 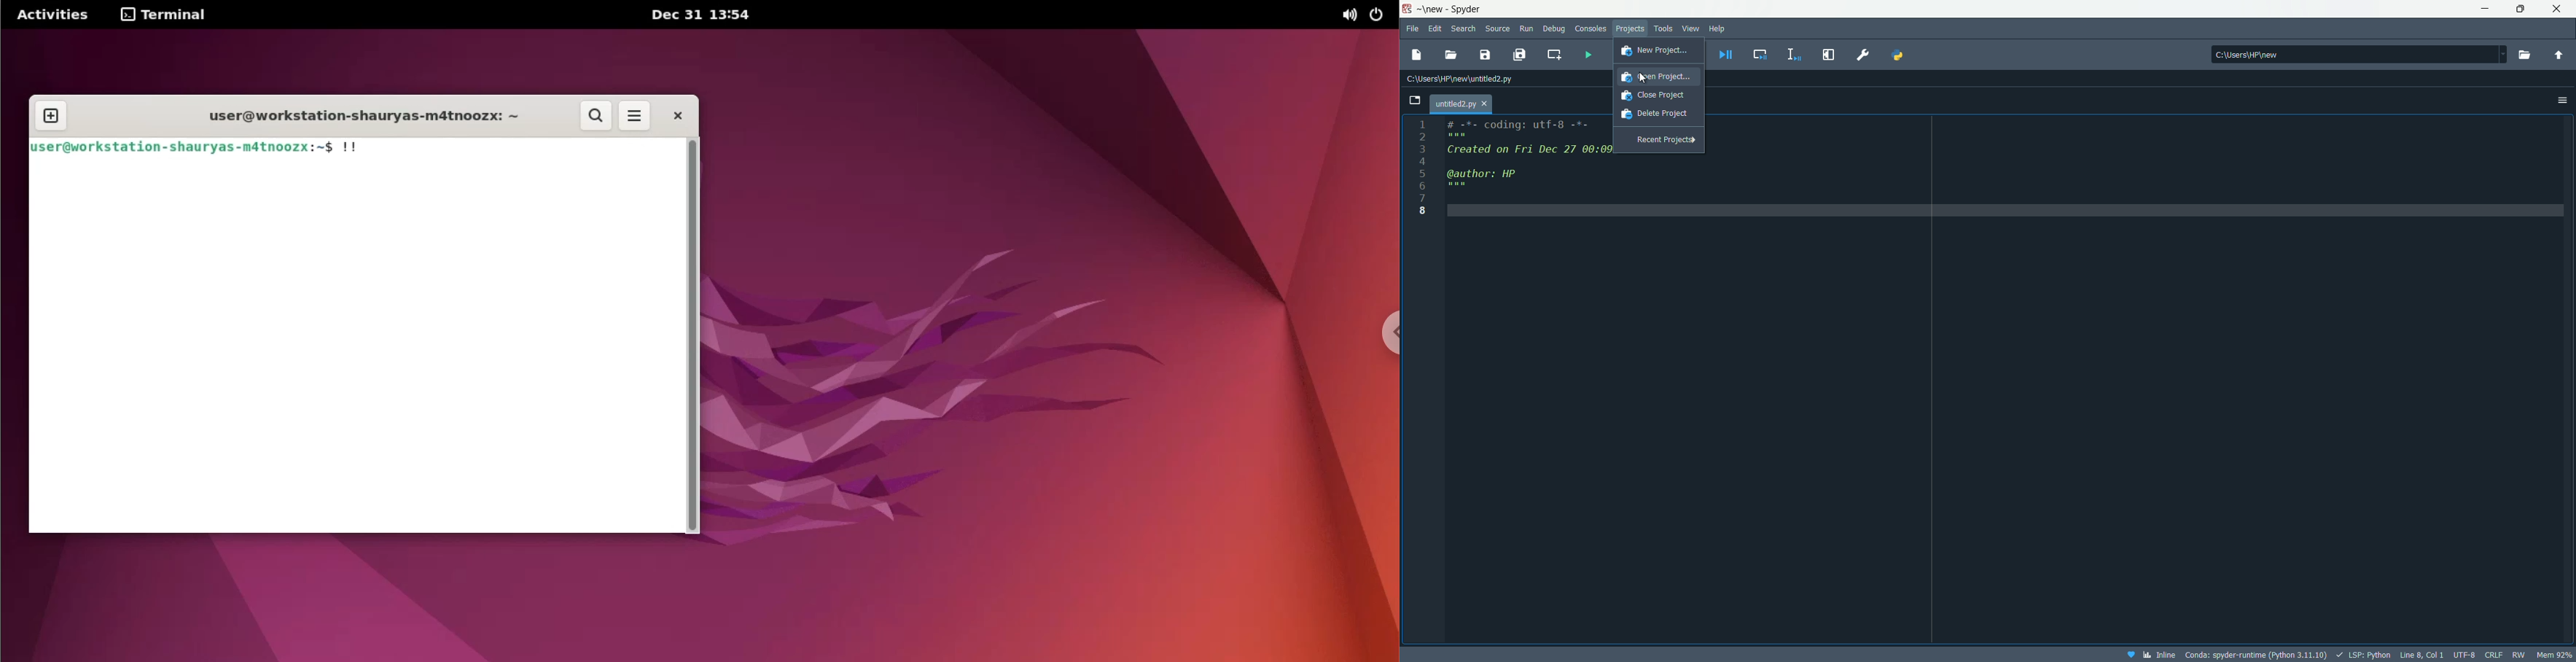 What do you see at coordinates (1414, 28) in the screenshot?
I see `File` at bounding box center [1414, 28].